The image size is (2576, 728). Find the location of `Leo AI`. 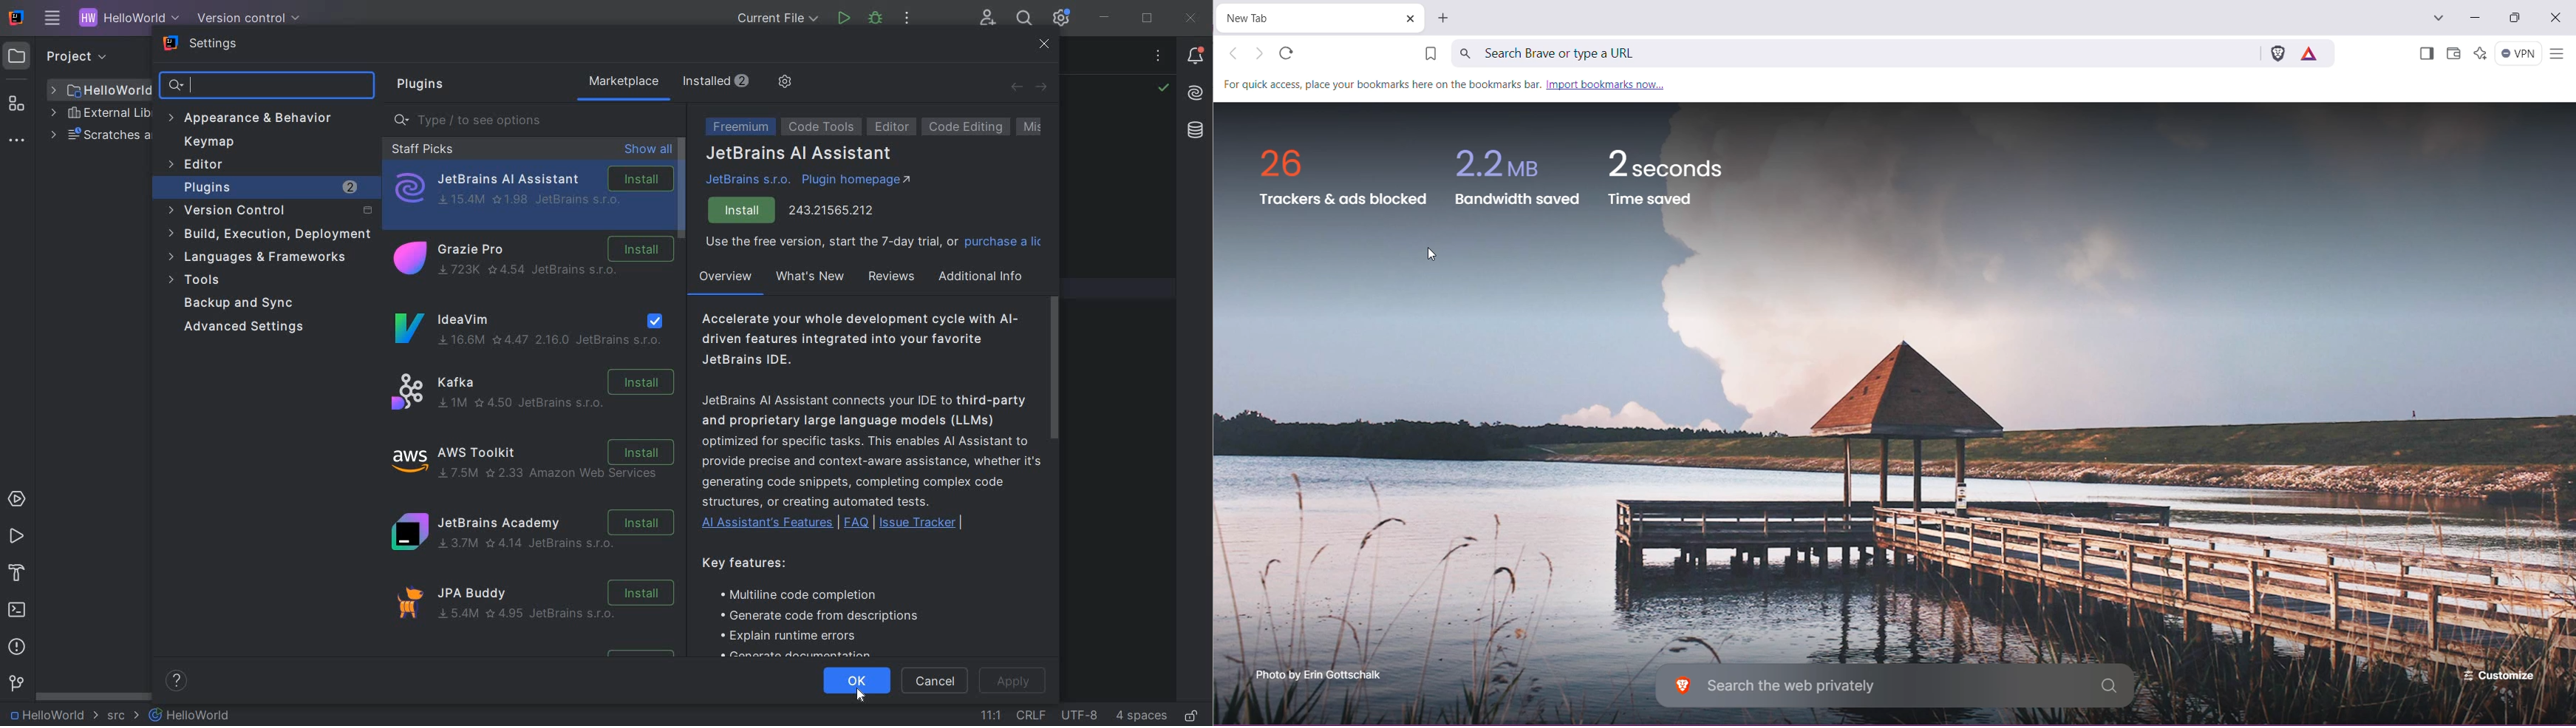

Leo AI is located at coordinates (2481, 54).